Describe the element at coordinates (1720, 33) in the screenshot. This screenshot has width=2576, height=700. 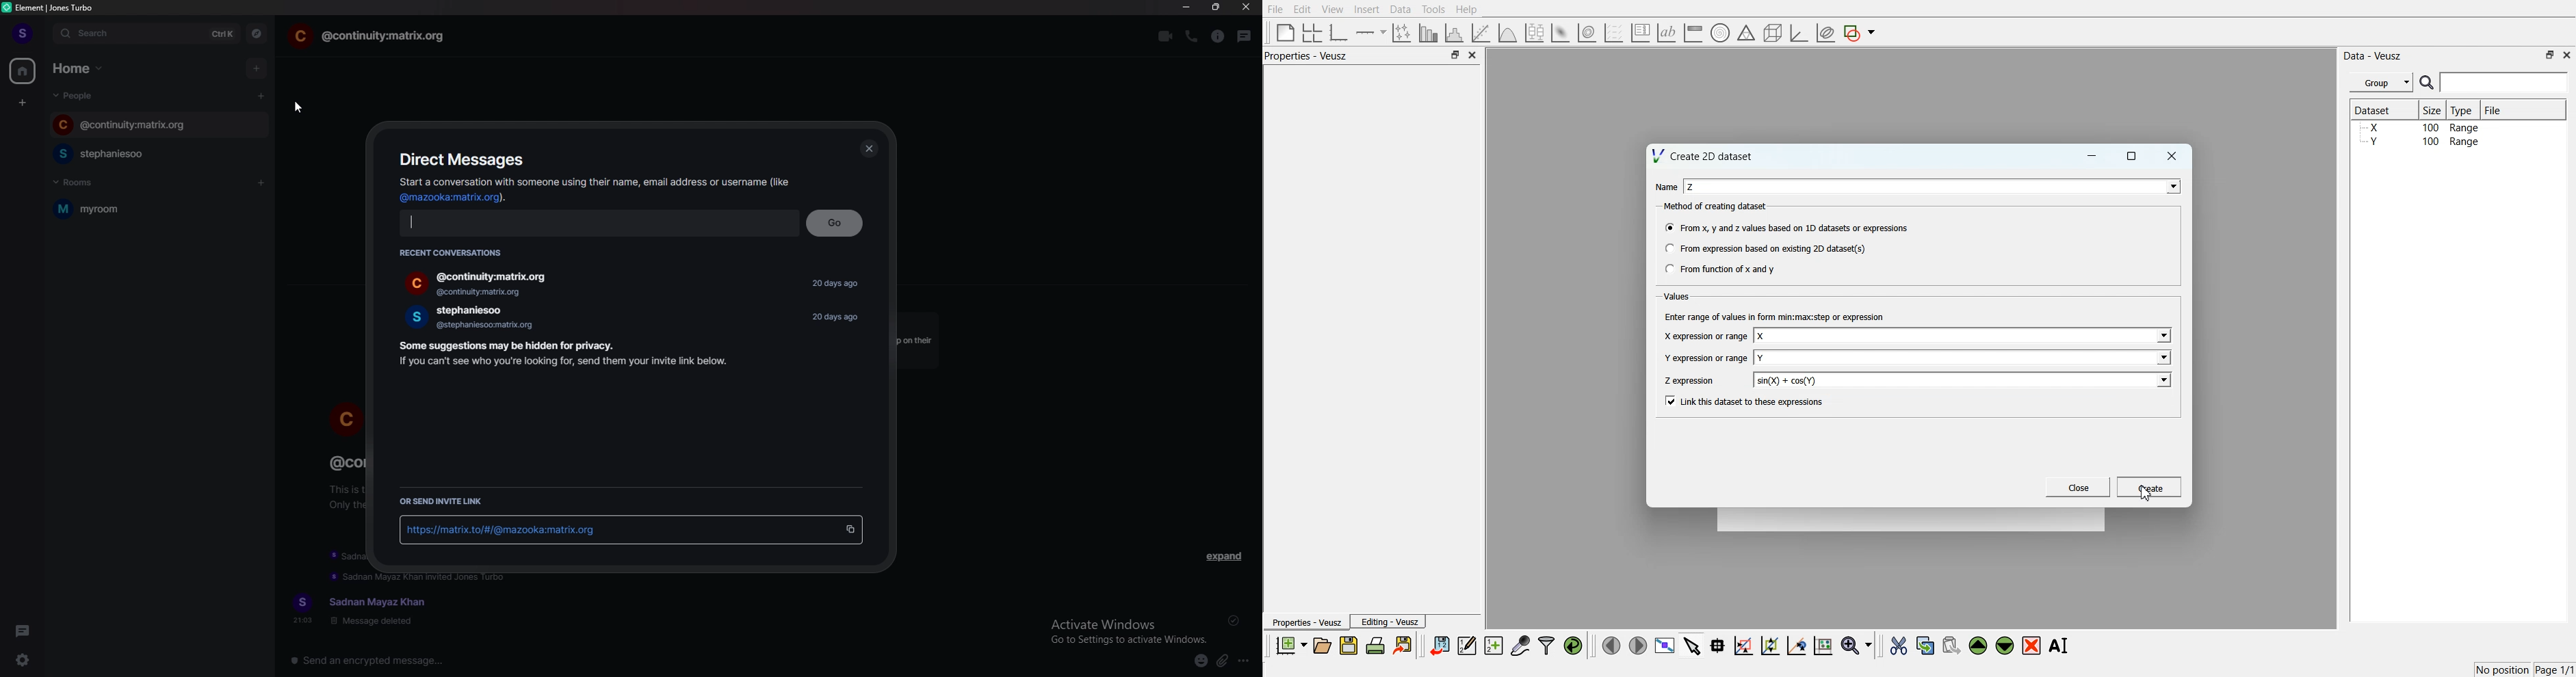
I see `Polar Graph` at that location.